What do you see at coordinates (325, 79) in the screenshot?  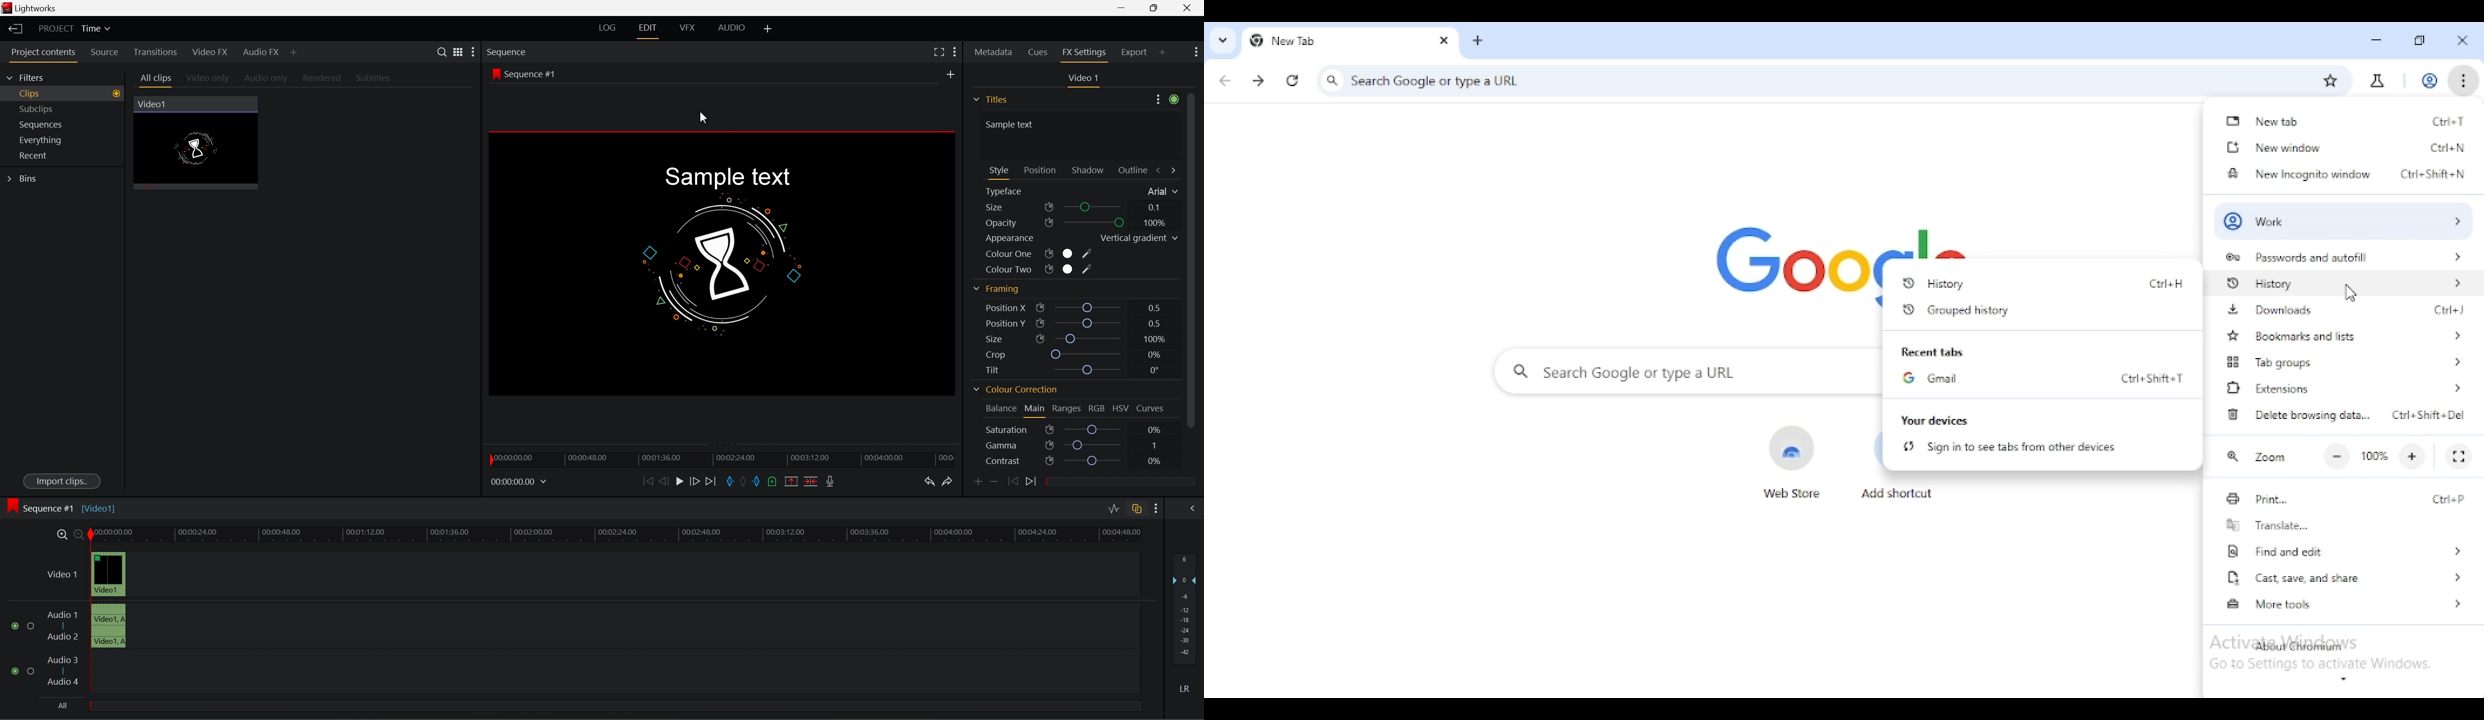 I see `Rendered` at bounding box center [325, 79].